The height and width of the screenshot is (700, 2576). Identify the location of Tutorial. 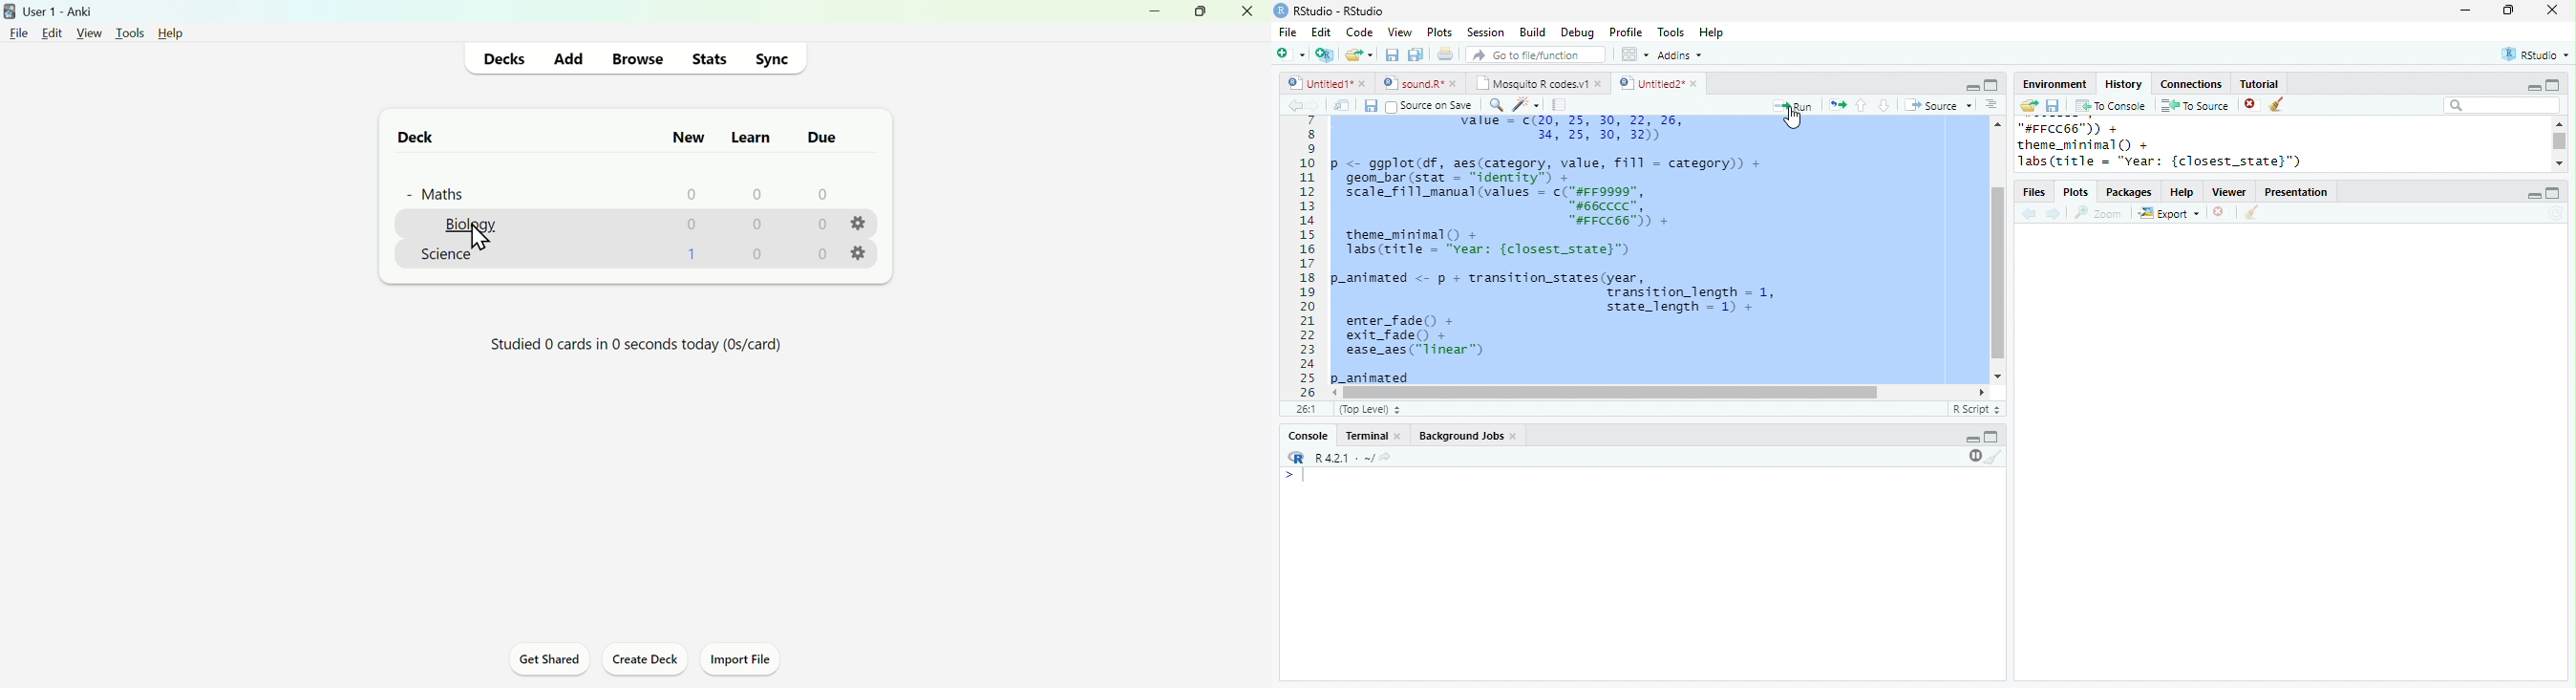
(2260, 84).